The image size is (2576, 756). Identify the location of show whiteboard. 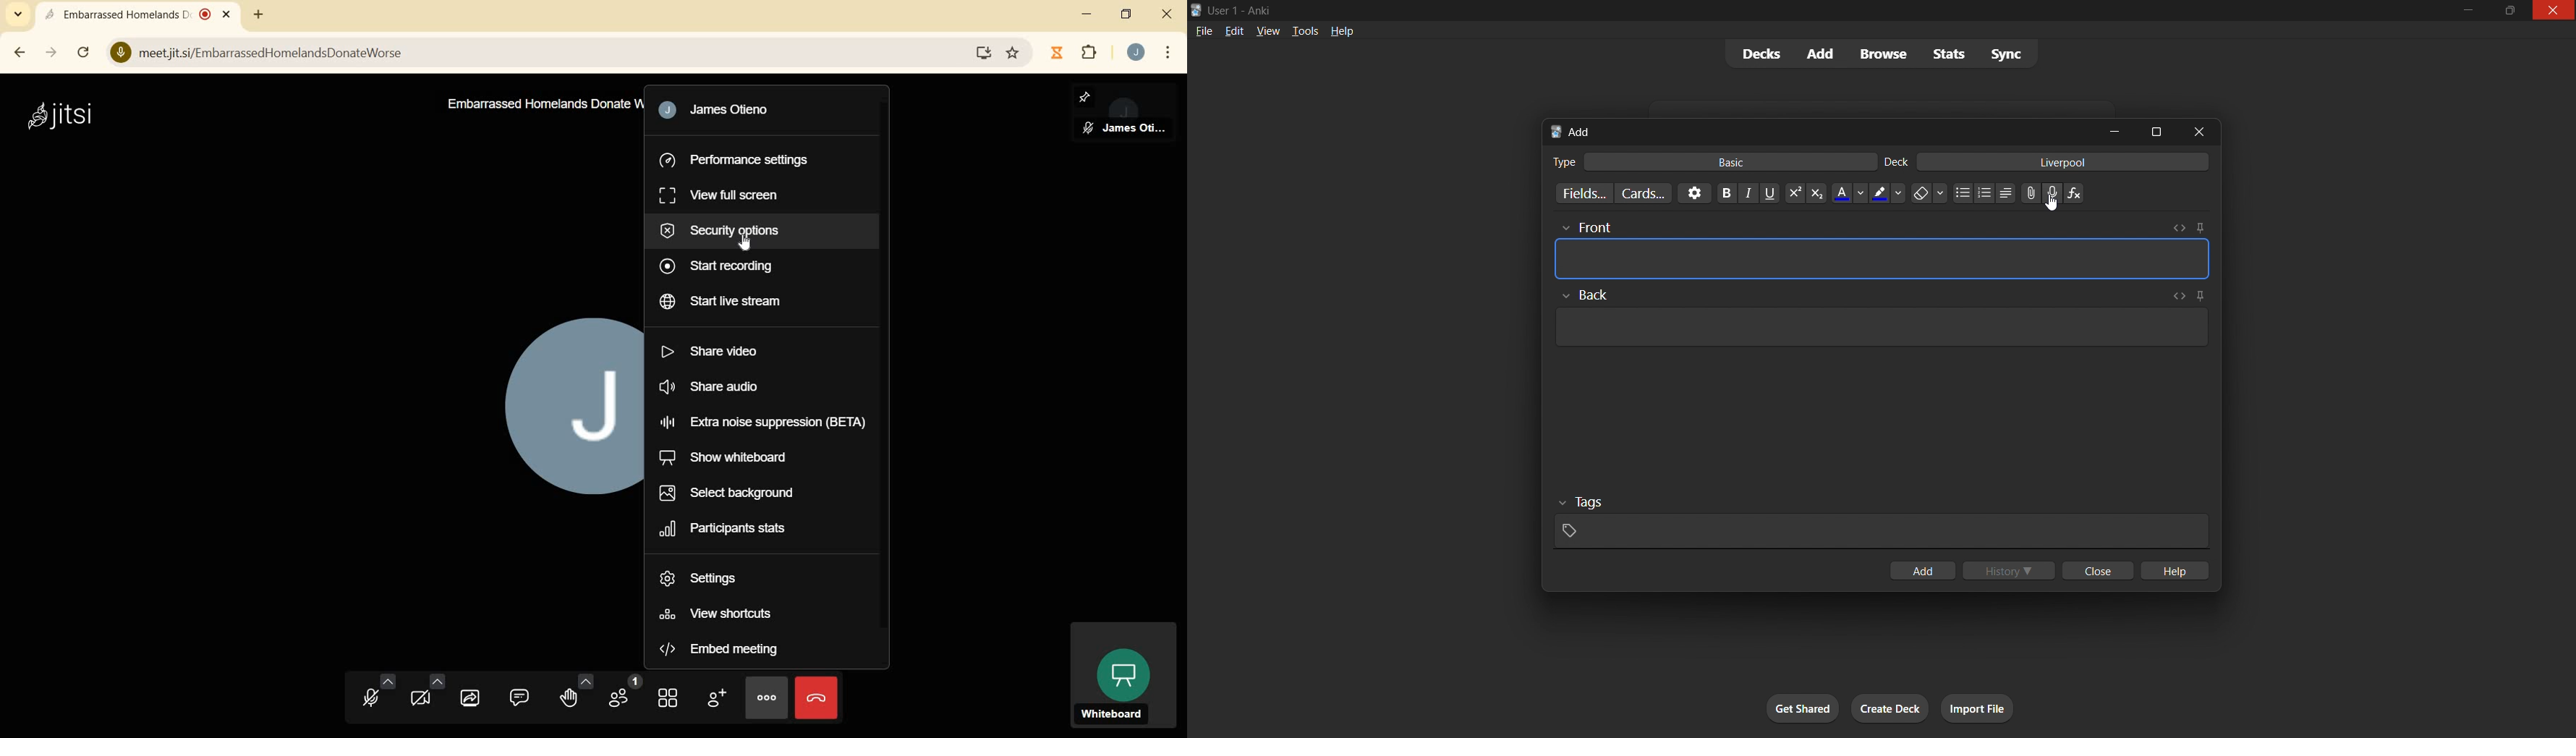
(747, 457).